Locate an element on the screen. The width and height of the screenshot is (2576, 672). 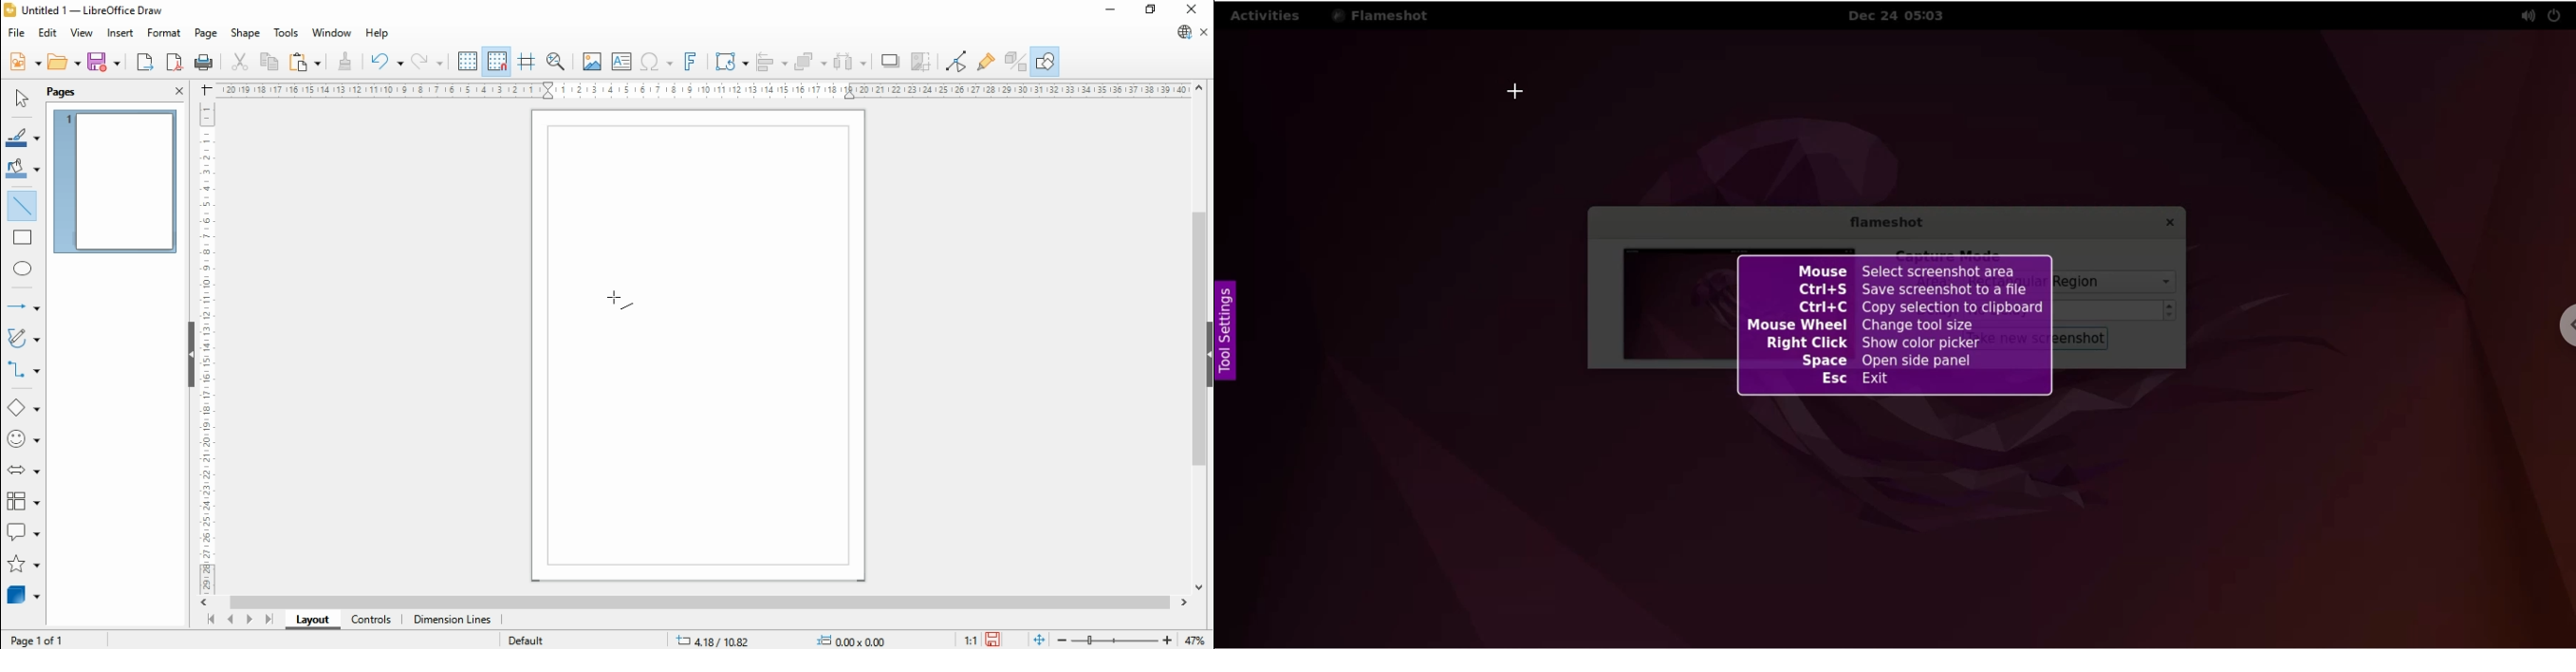
minimize is located at coordinates (1111, 11).